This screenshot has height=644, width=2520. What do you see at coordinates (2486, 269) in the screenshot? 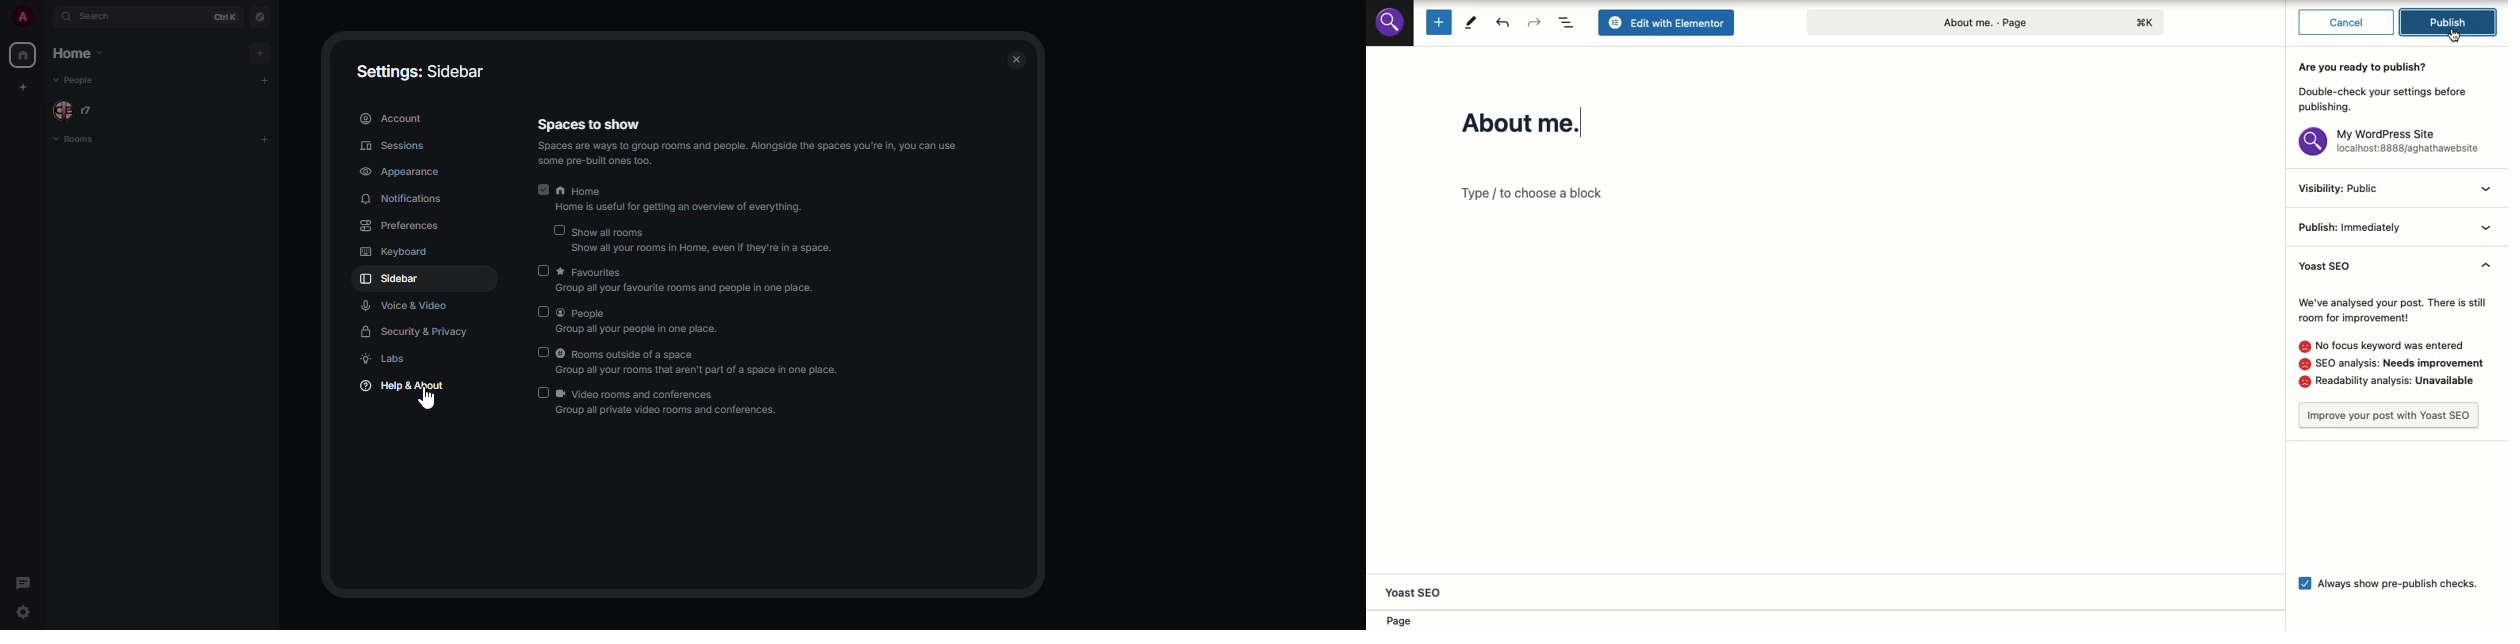
I see `Hide` at bounding box center [2486, 269].